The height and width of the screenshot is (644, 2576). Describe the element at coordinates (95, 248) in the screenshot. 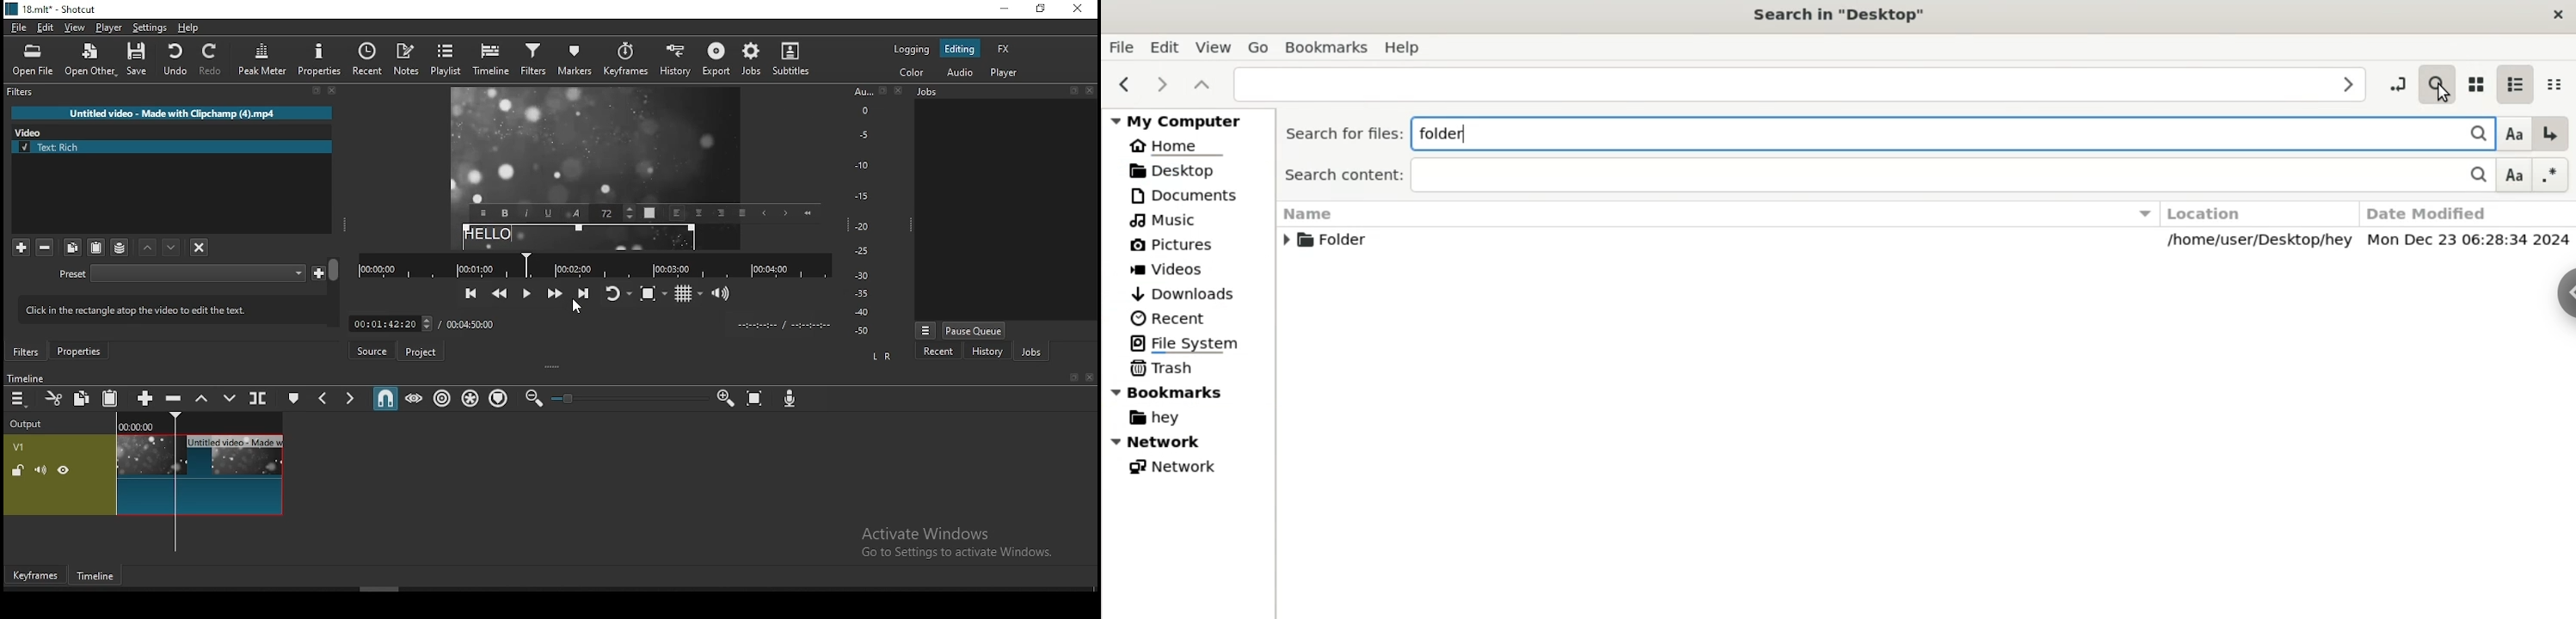

I see `paste` at that location.